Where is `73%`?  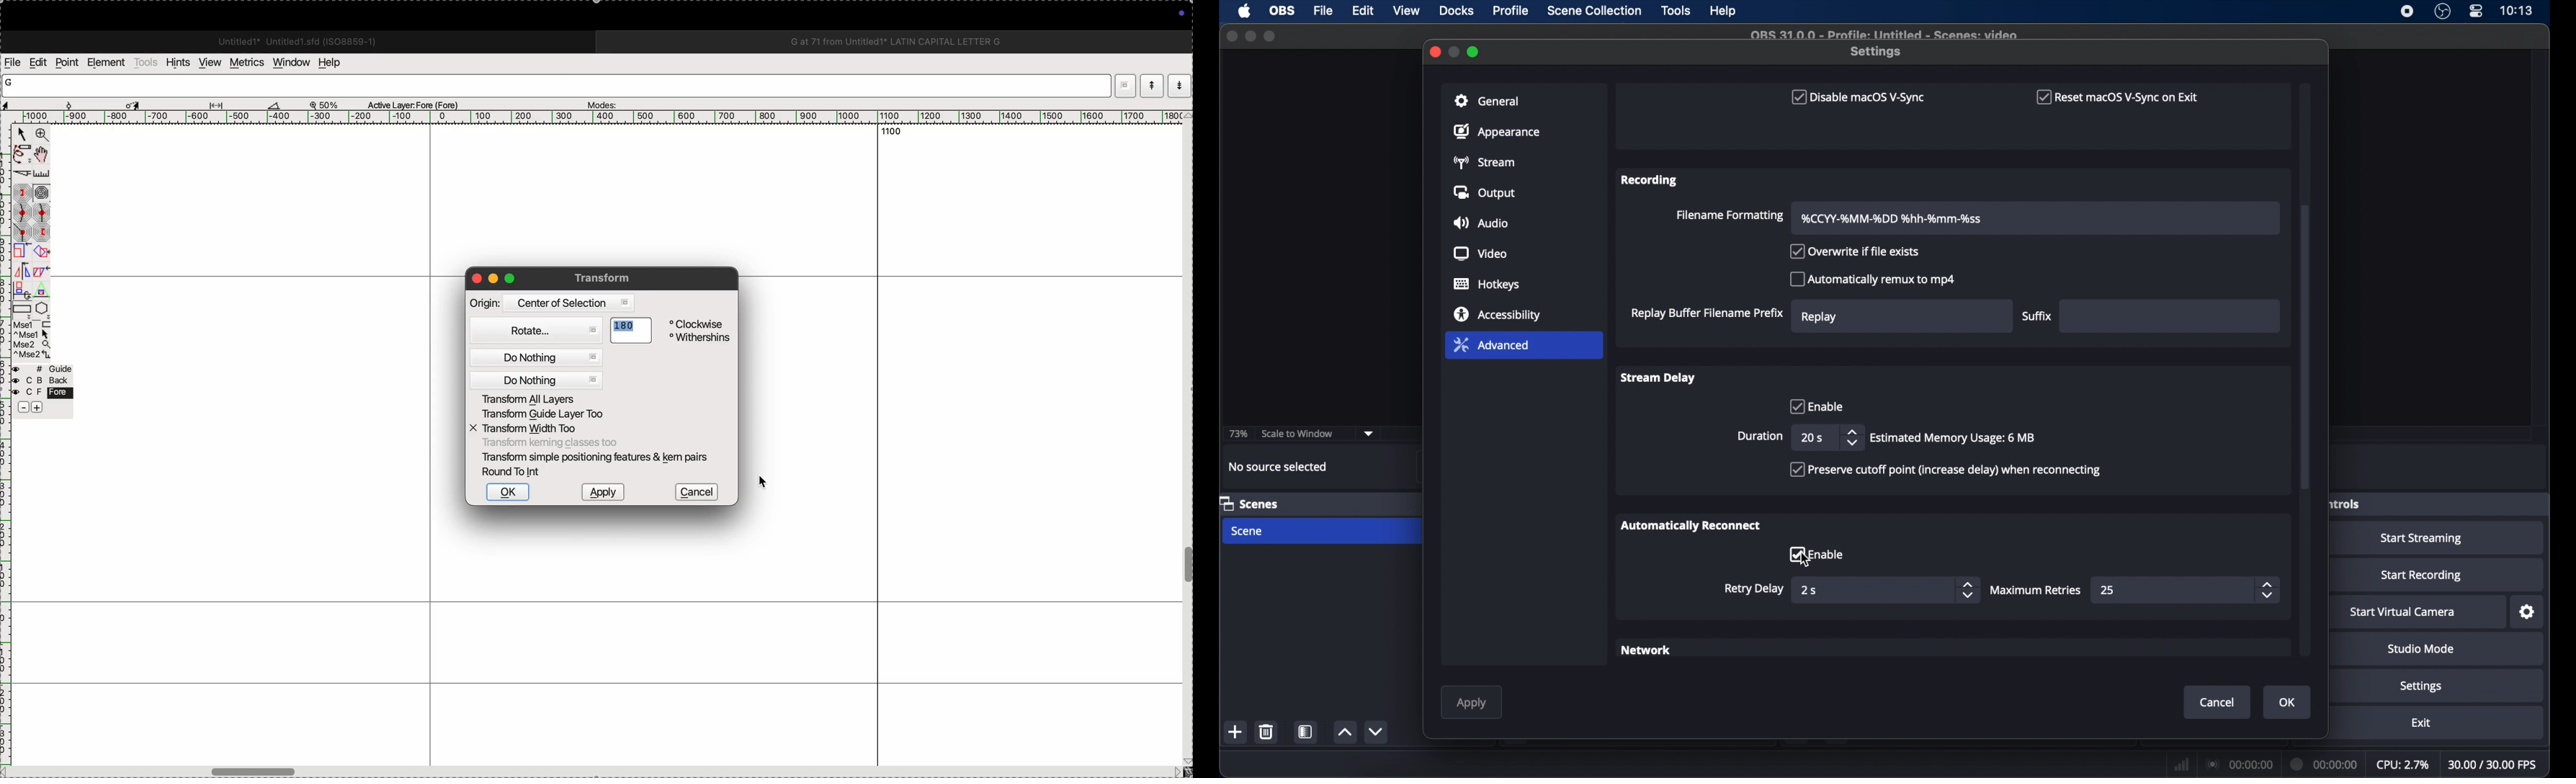 73% is located at coordinates (1239, 434).